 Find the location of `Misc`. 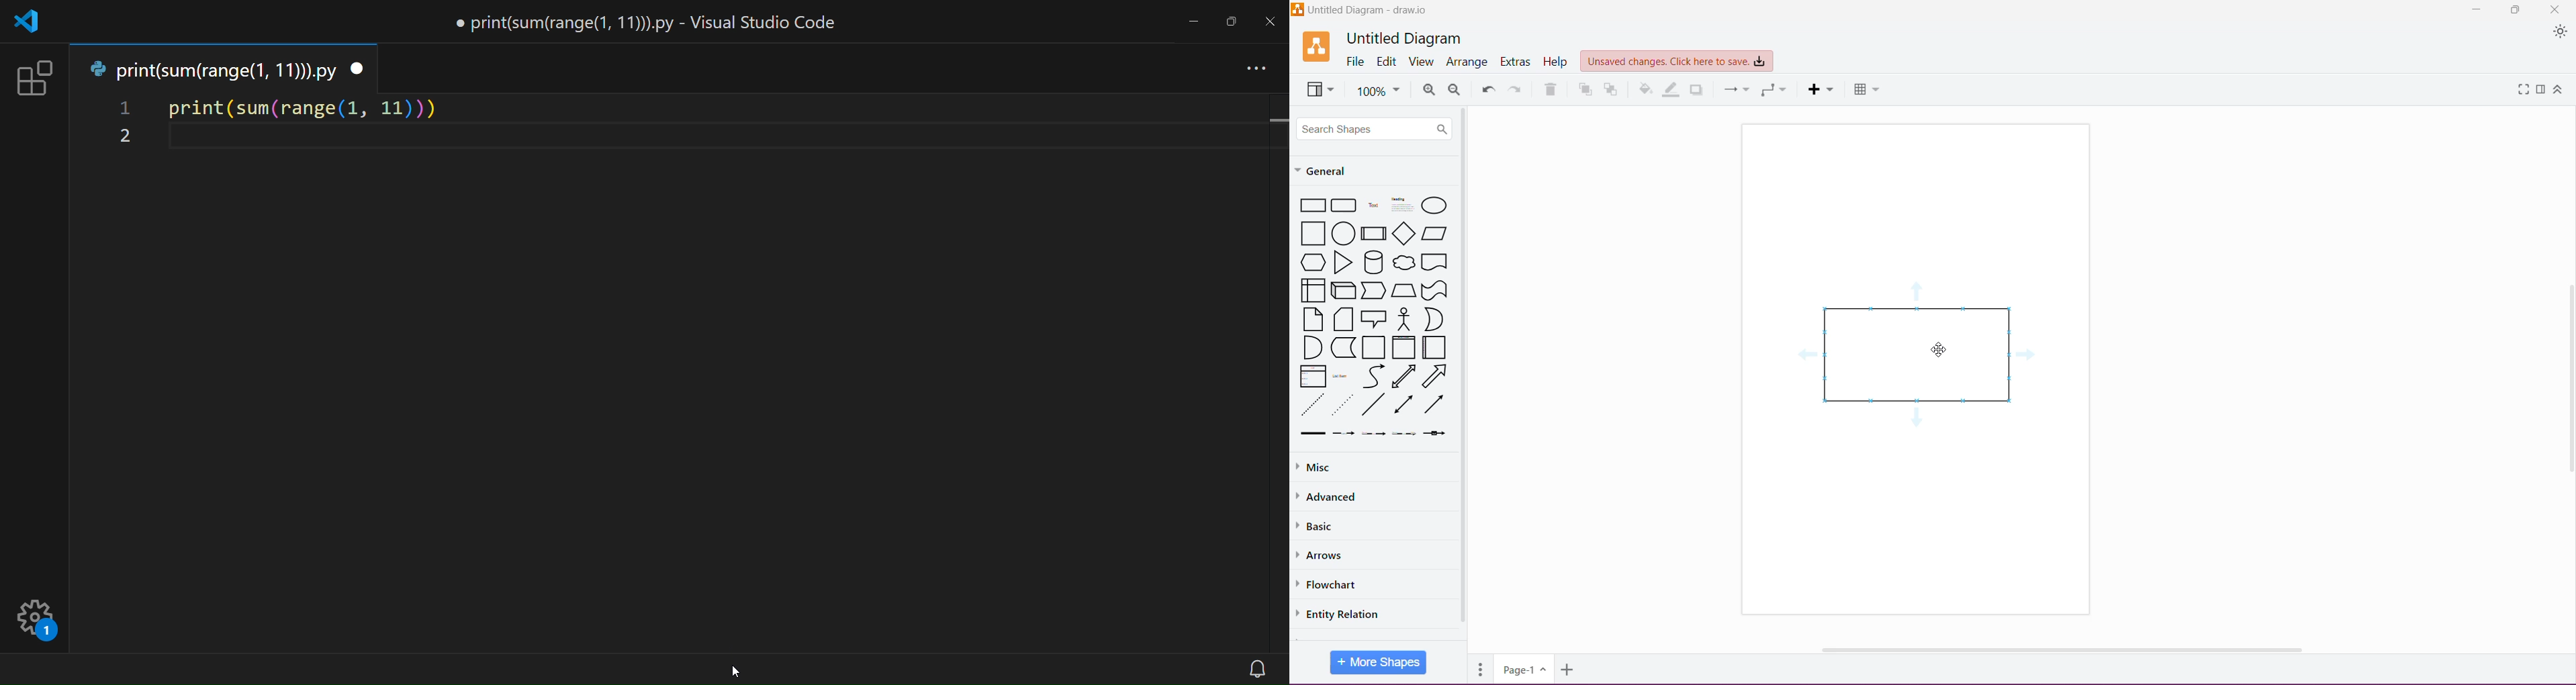

Misc is located at coordinates (1320, 468).